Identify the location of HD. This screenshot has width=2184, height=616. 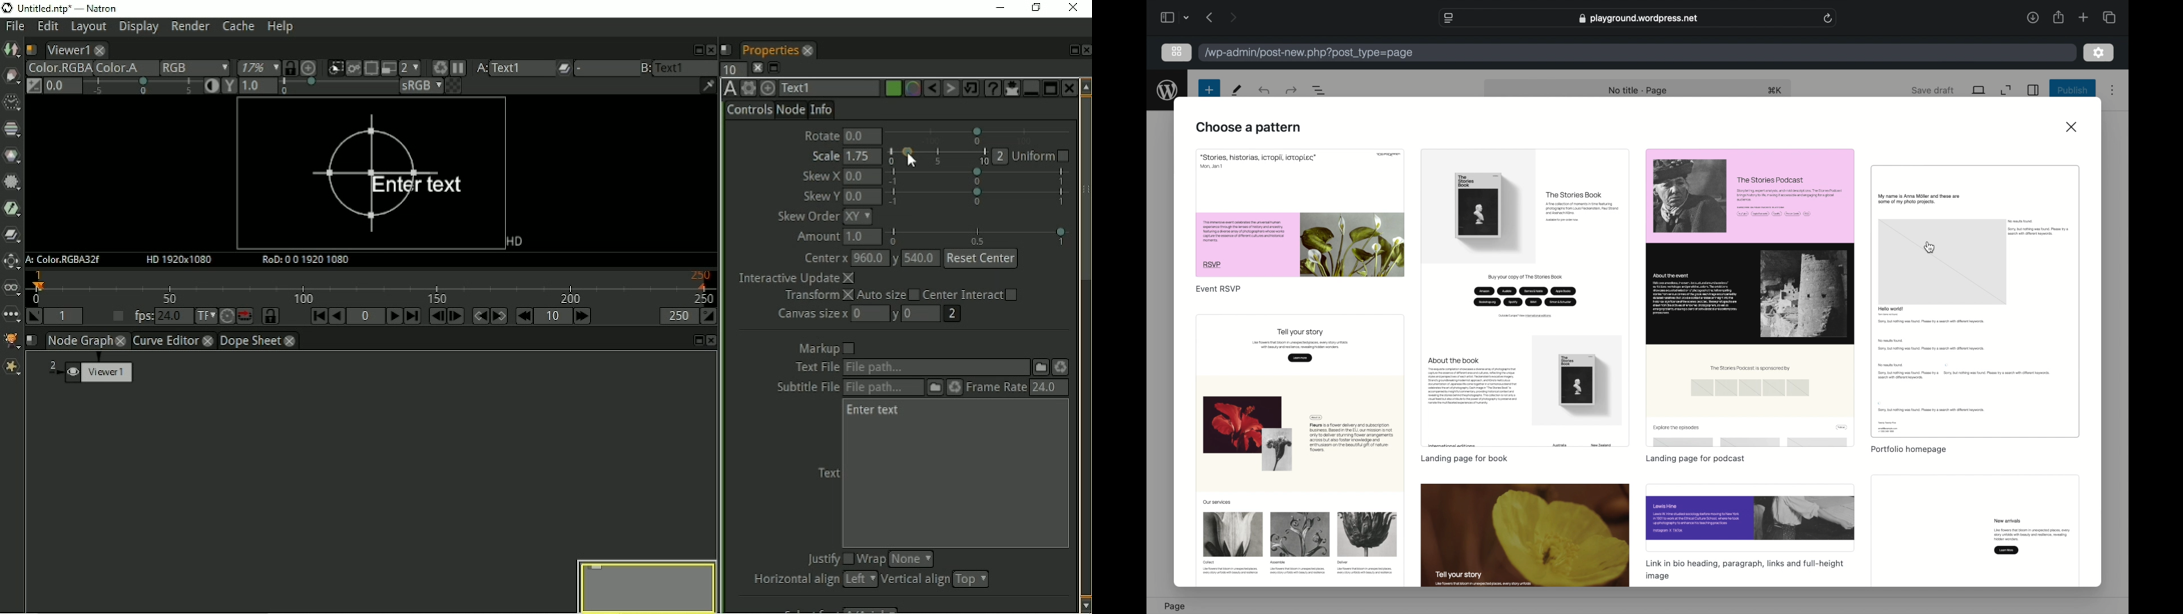
(515, 241).